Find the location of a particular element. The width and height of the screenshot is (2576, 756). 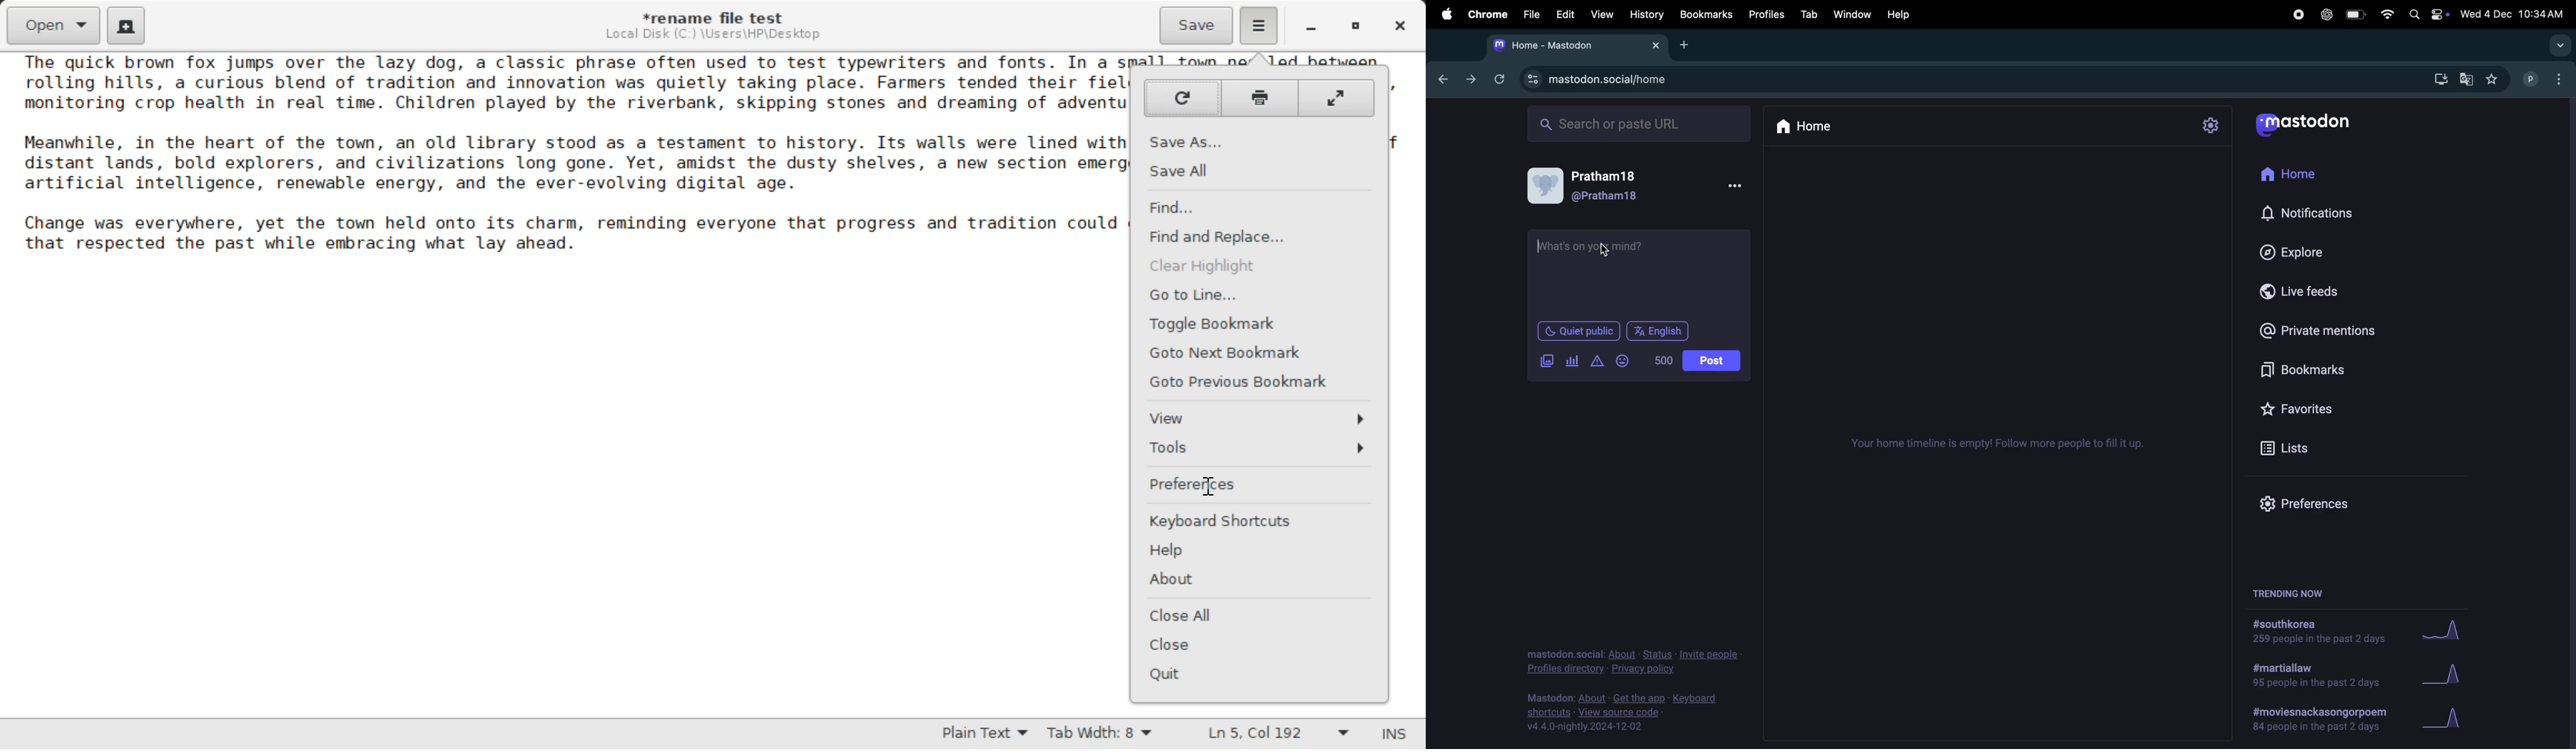

mastodon url is located at coordinates (1603, 80).